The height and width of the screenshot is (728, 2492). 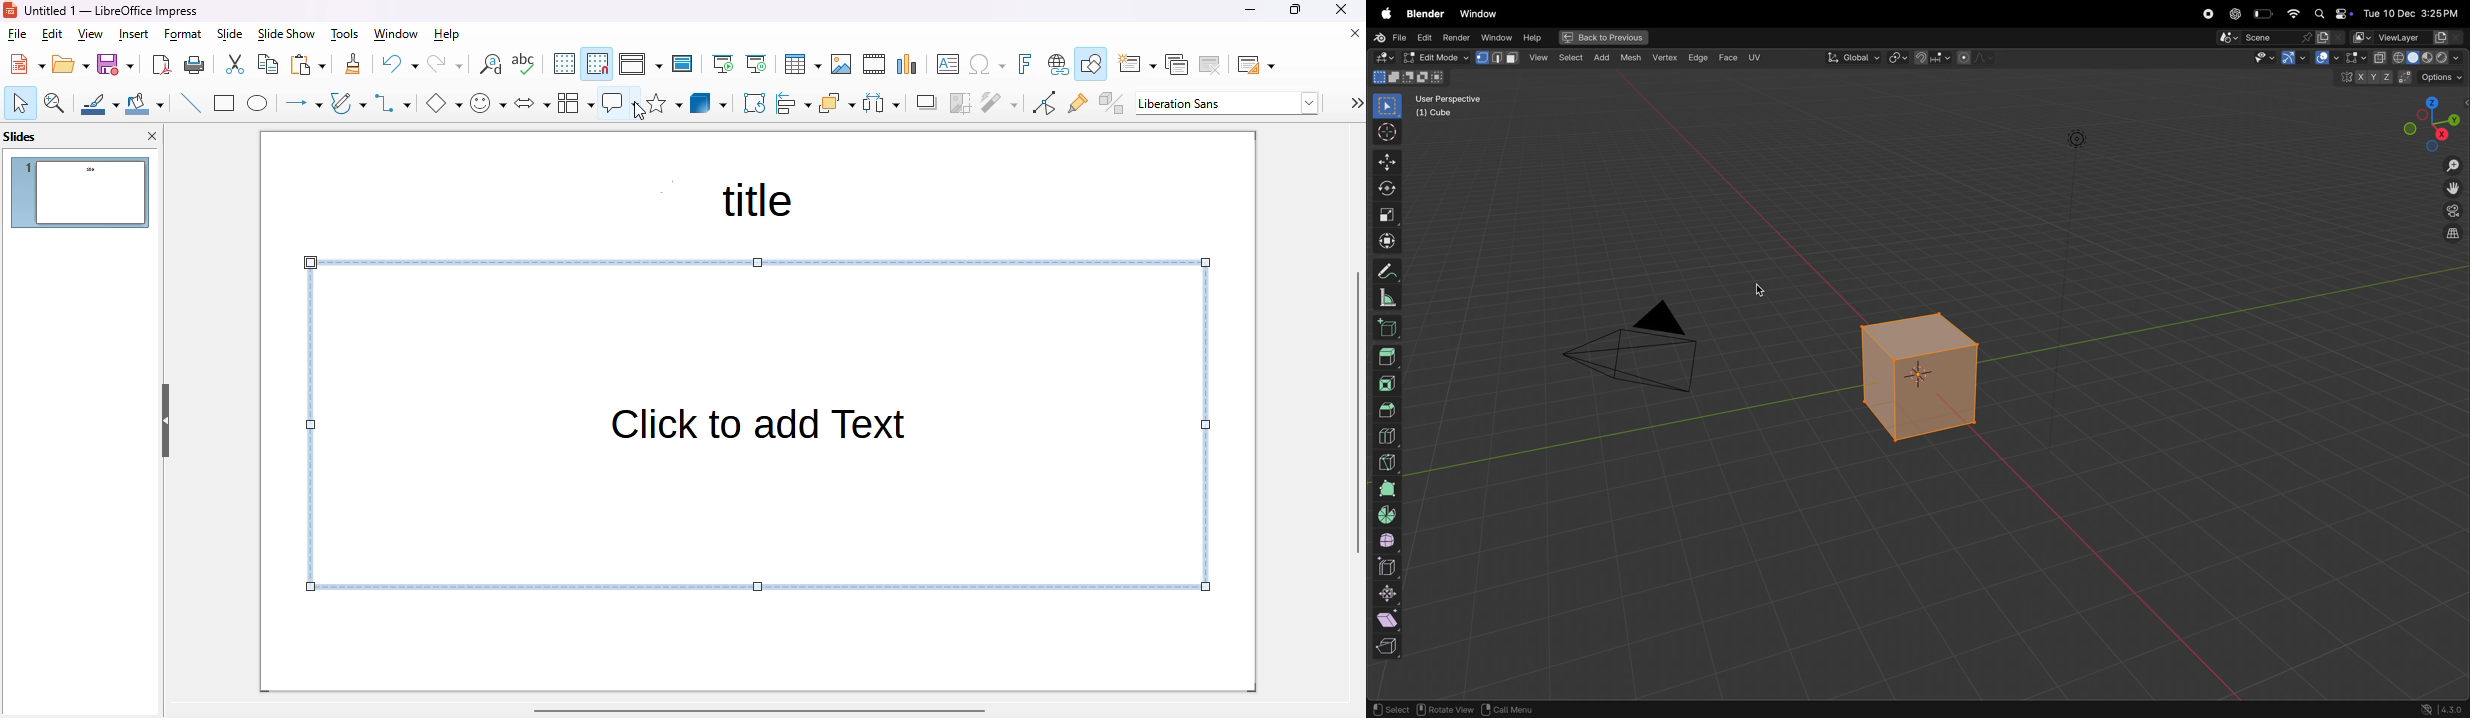 What do you see at coordinates (1295, 10) in the screenshot?
I see `maximize` at bounding box center [1295, 10].